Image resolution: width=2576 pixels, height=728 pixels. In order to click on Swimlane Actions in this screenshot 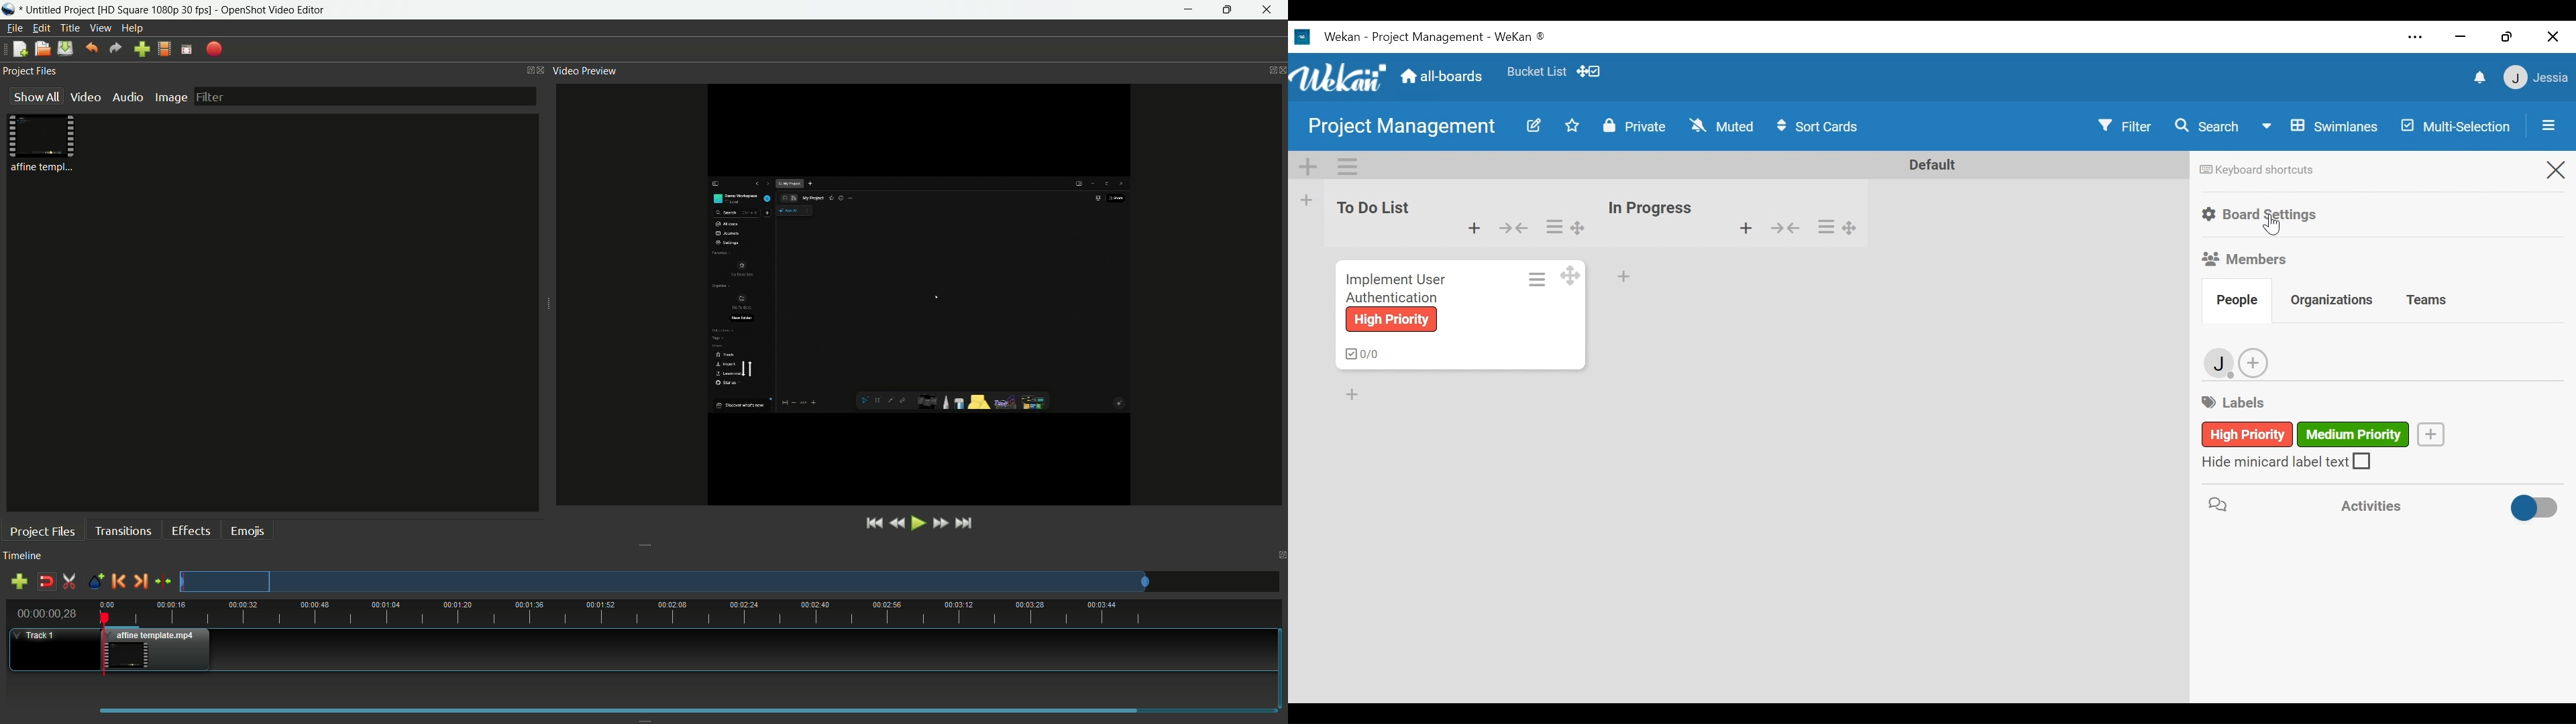, I will do `click(1344, 166)`.